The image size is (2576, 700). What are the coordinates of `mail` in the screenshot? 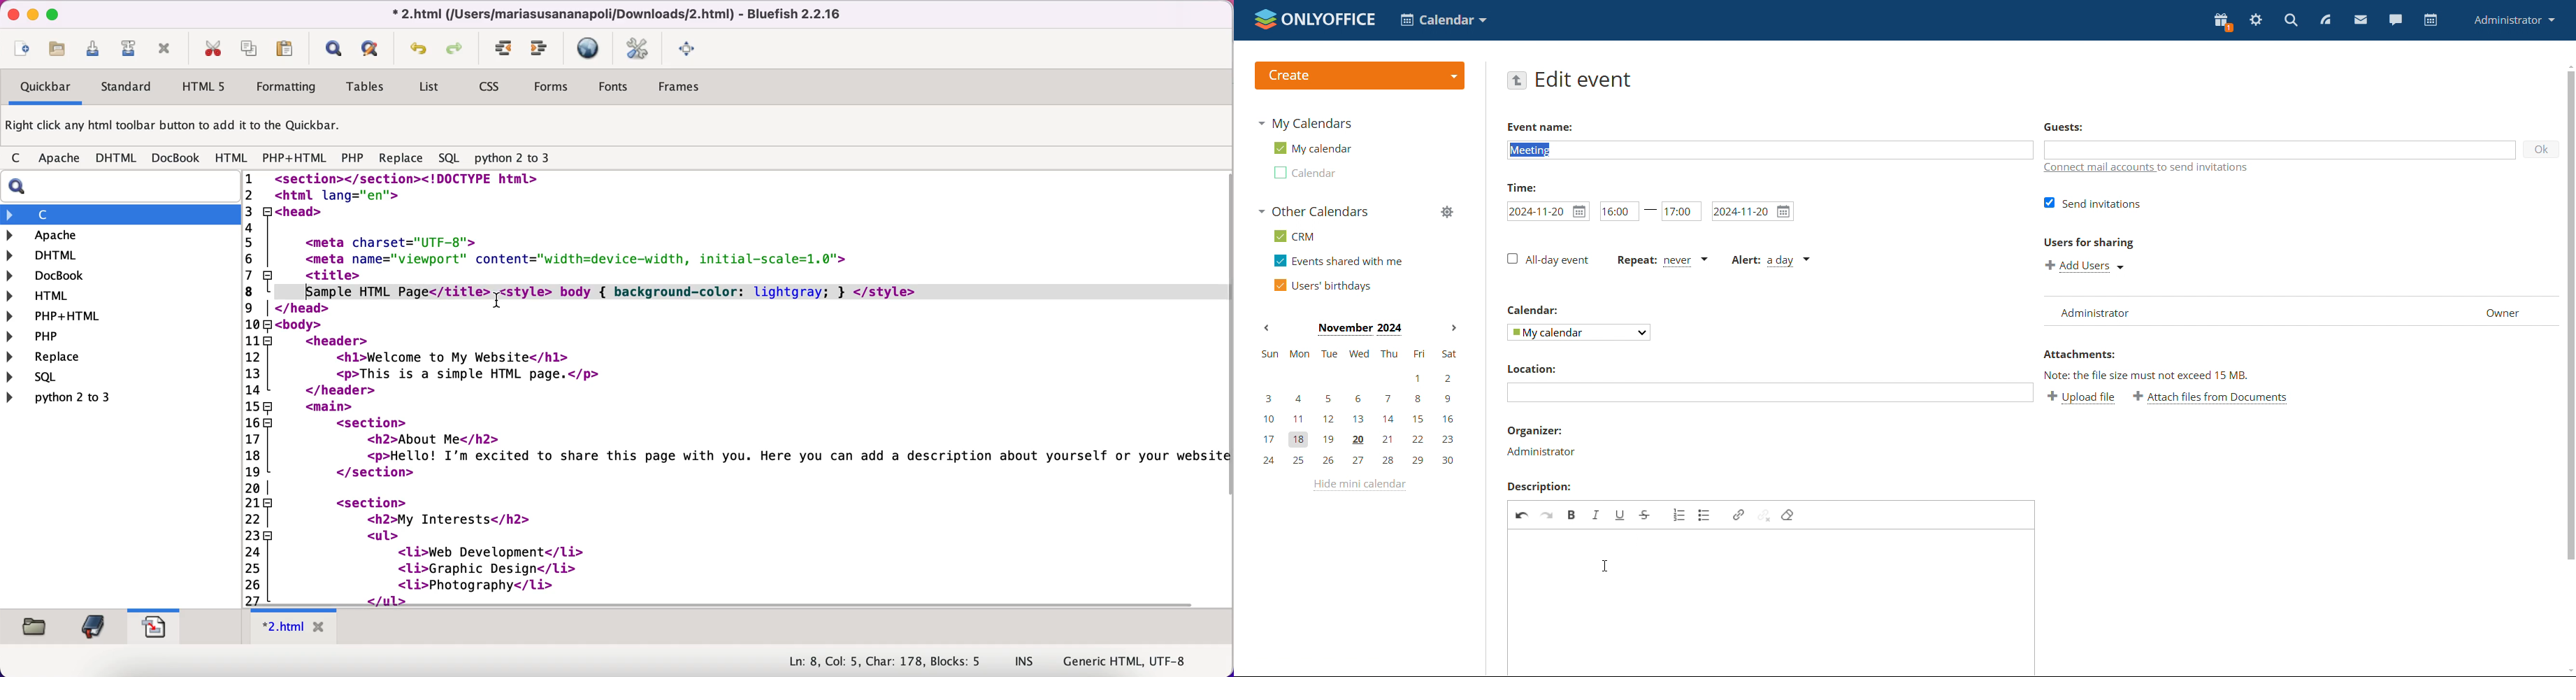 It's located at (2360, 20).